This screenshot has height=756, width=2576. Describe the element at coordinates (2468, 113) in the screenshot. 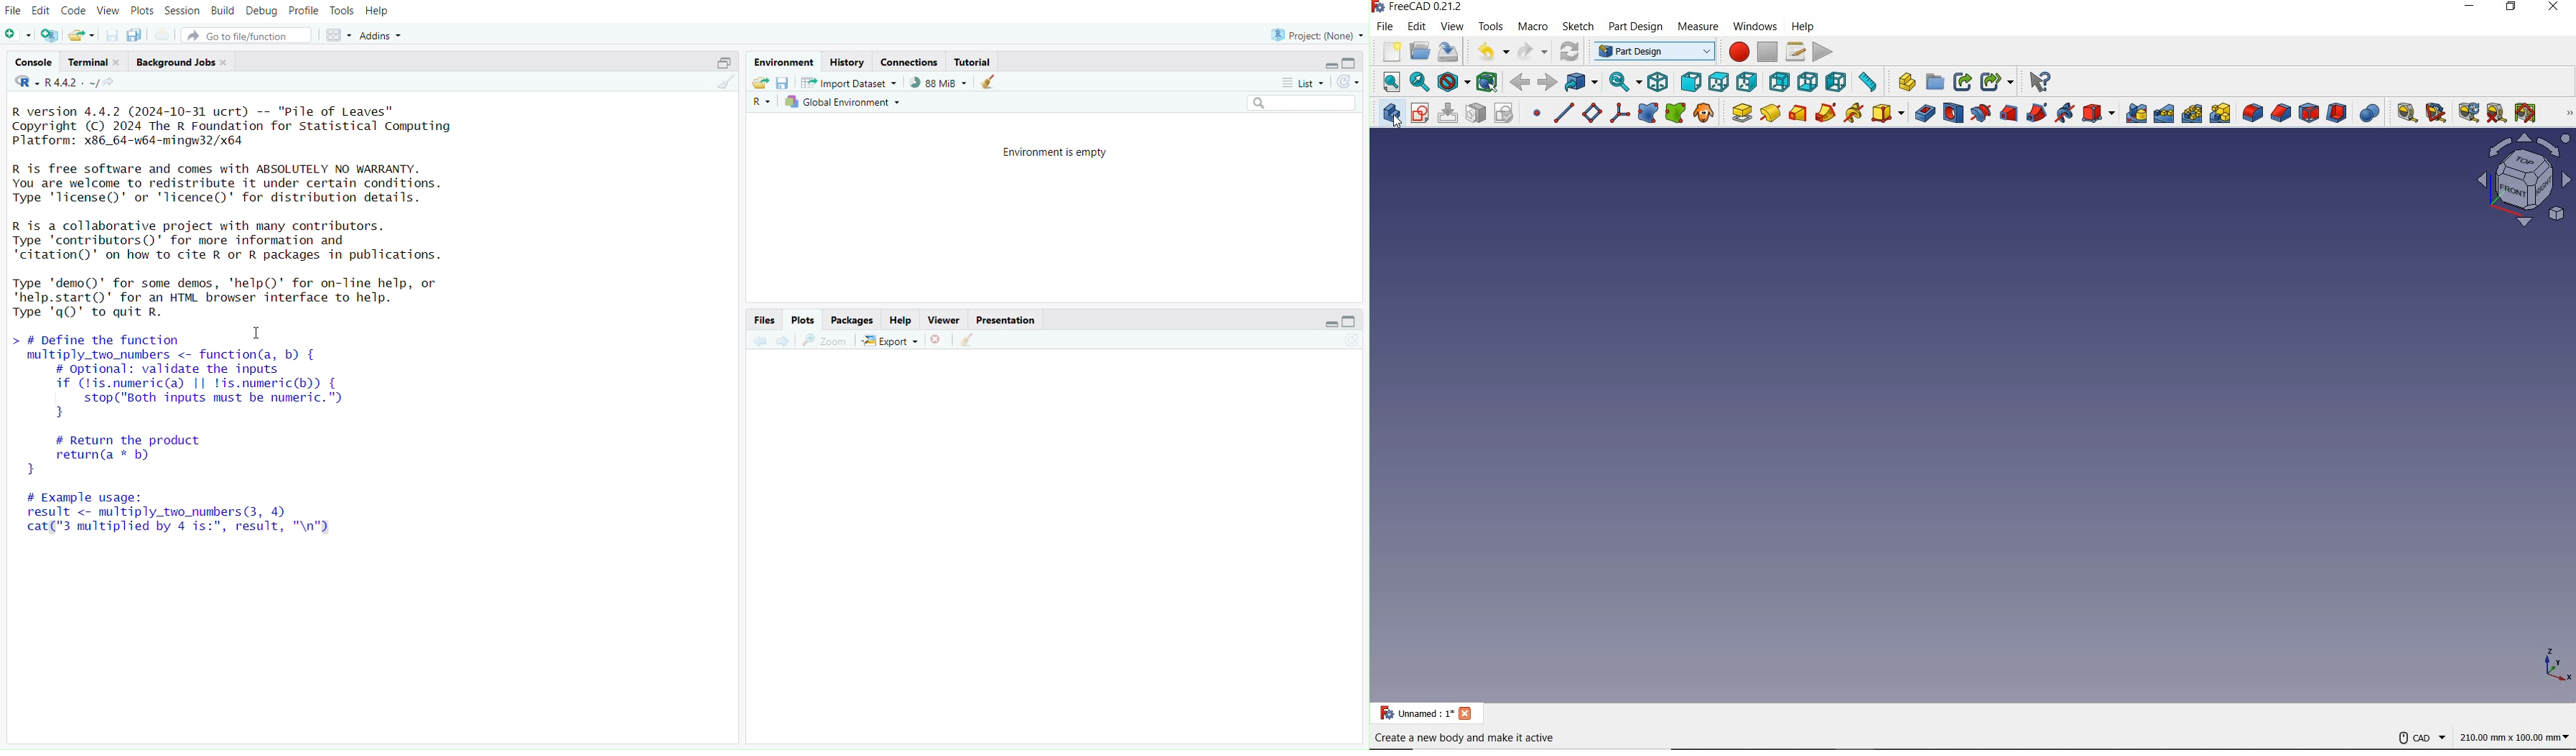

I see `REFRESH` at that location.